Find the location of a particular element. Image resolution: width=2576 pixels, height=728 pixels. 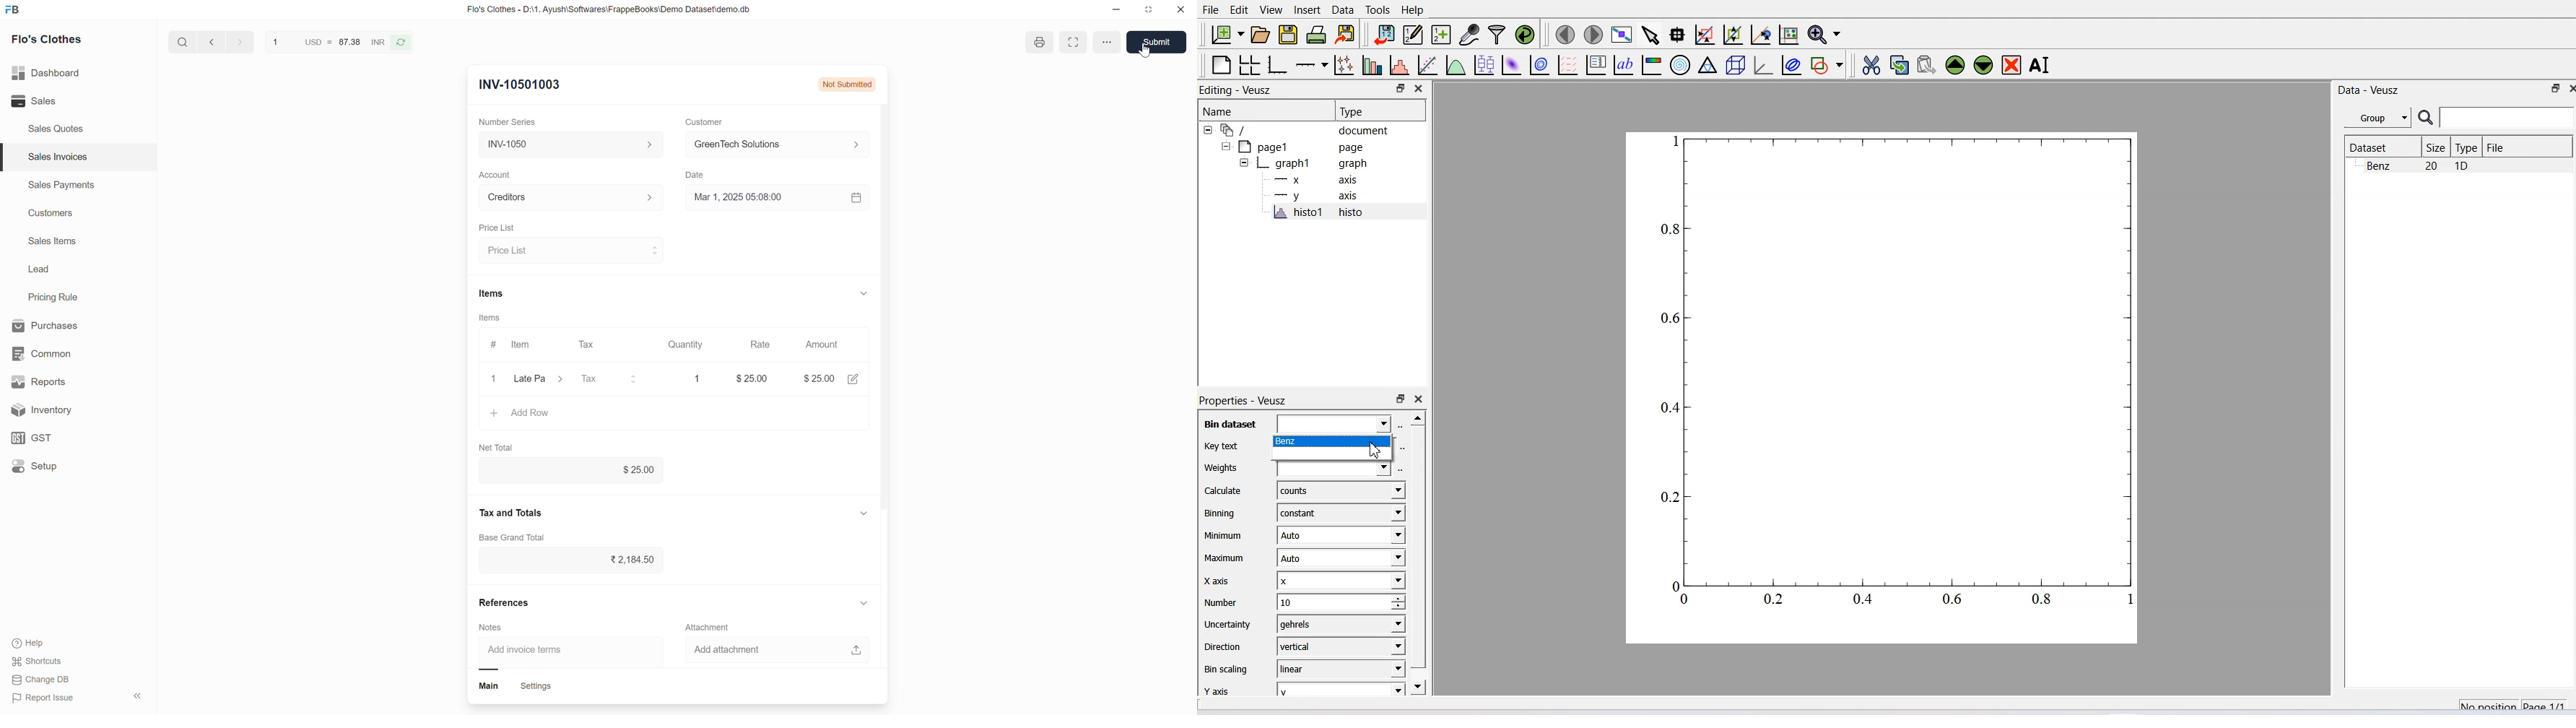

Help is located at coordinates (51, 643).